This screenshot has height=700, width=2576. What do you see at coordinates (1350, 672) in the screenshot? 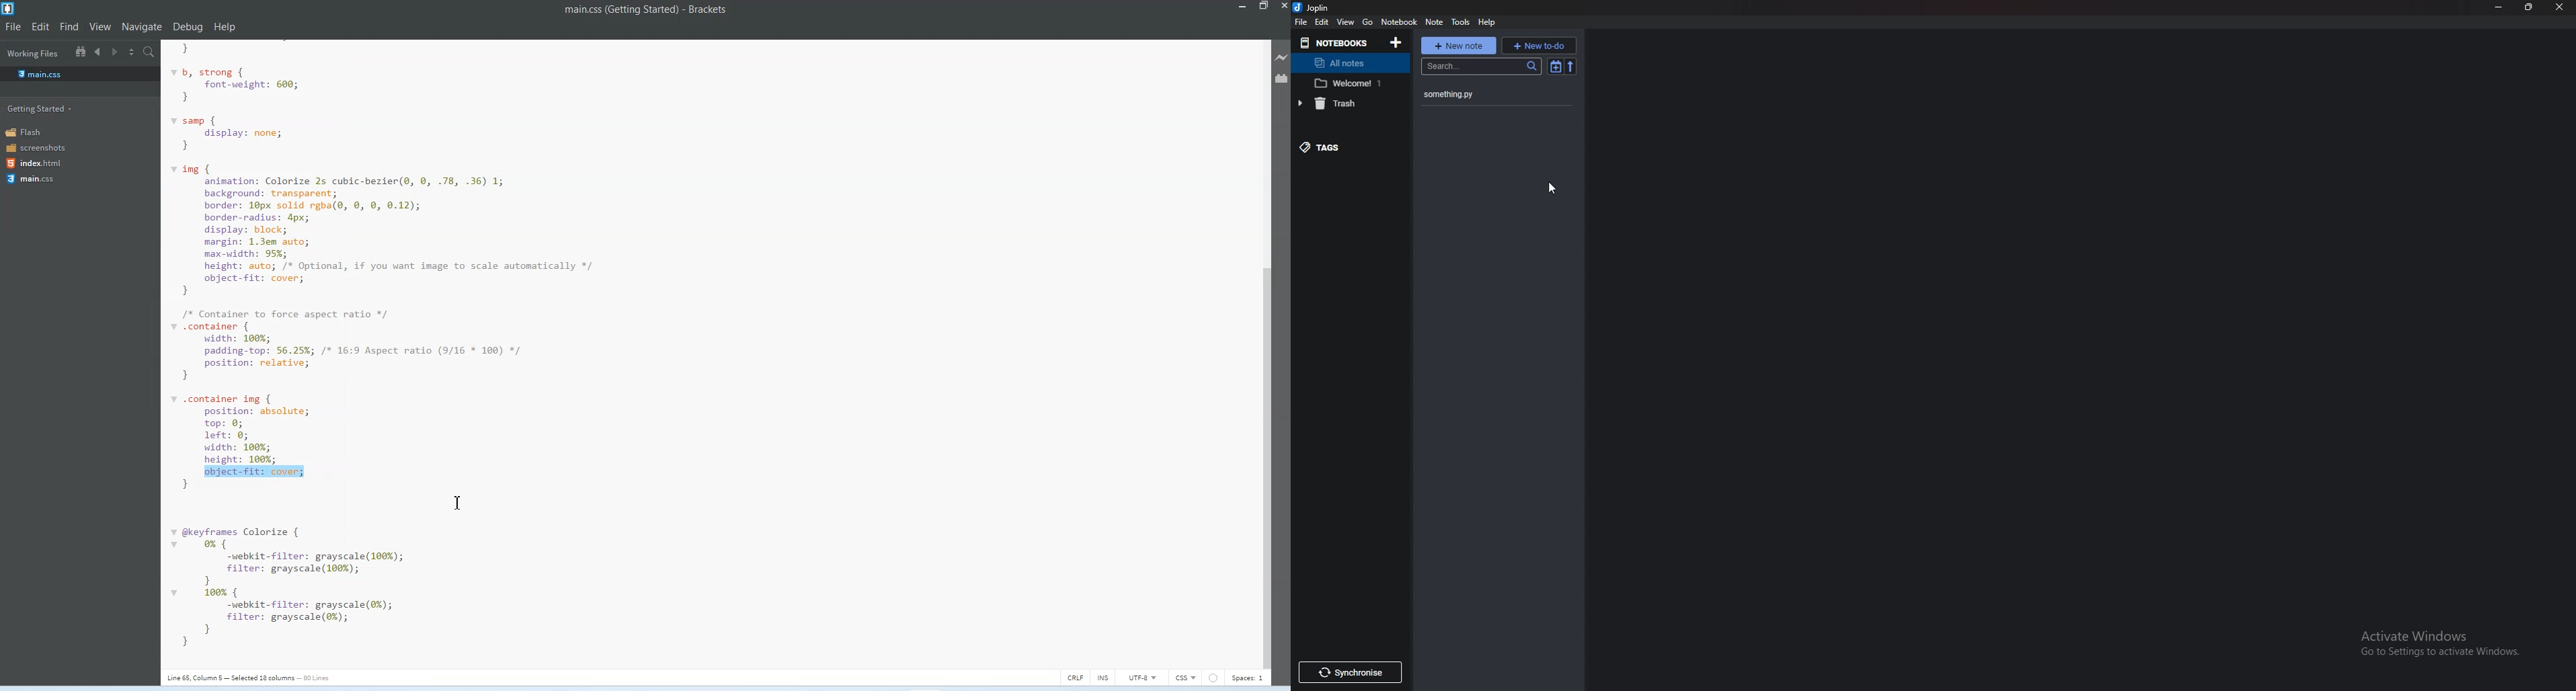
I see `Synchronize` at bounding box center [1350, 672].